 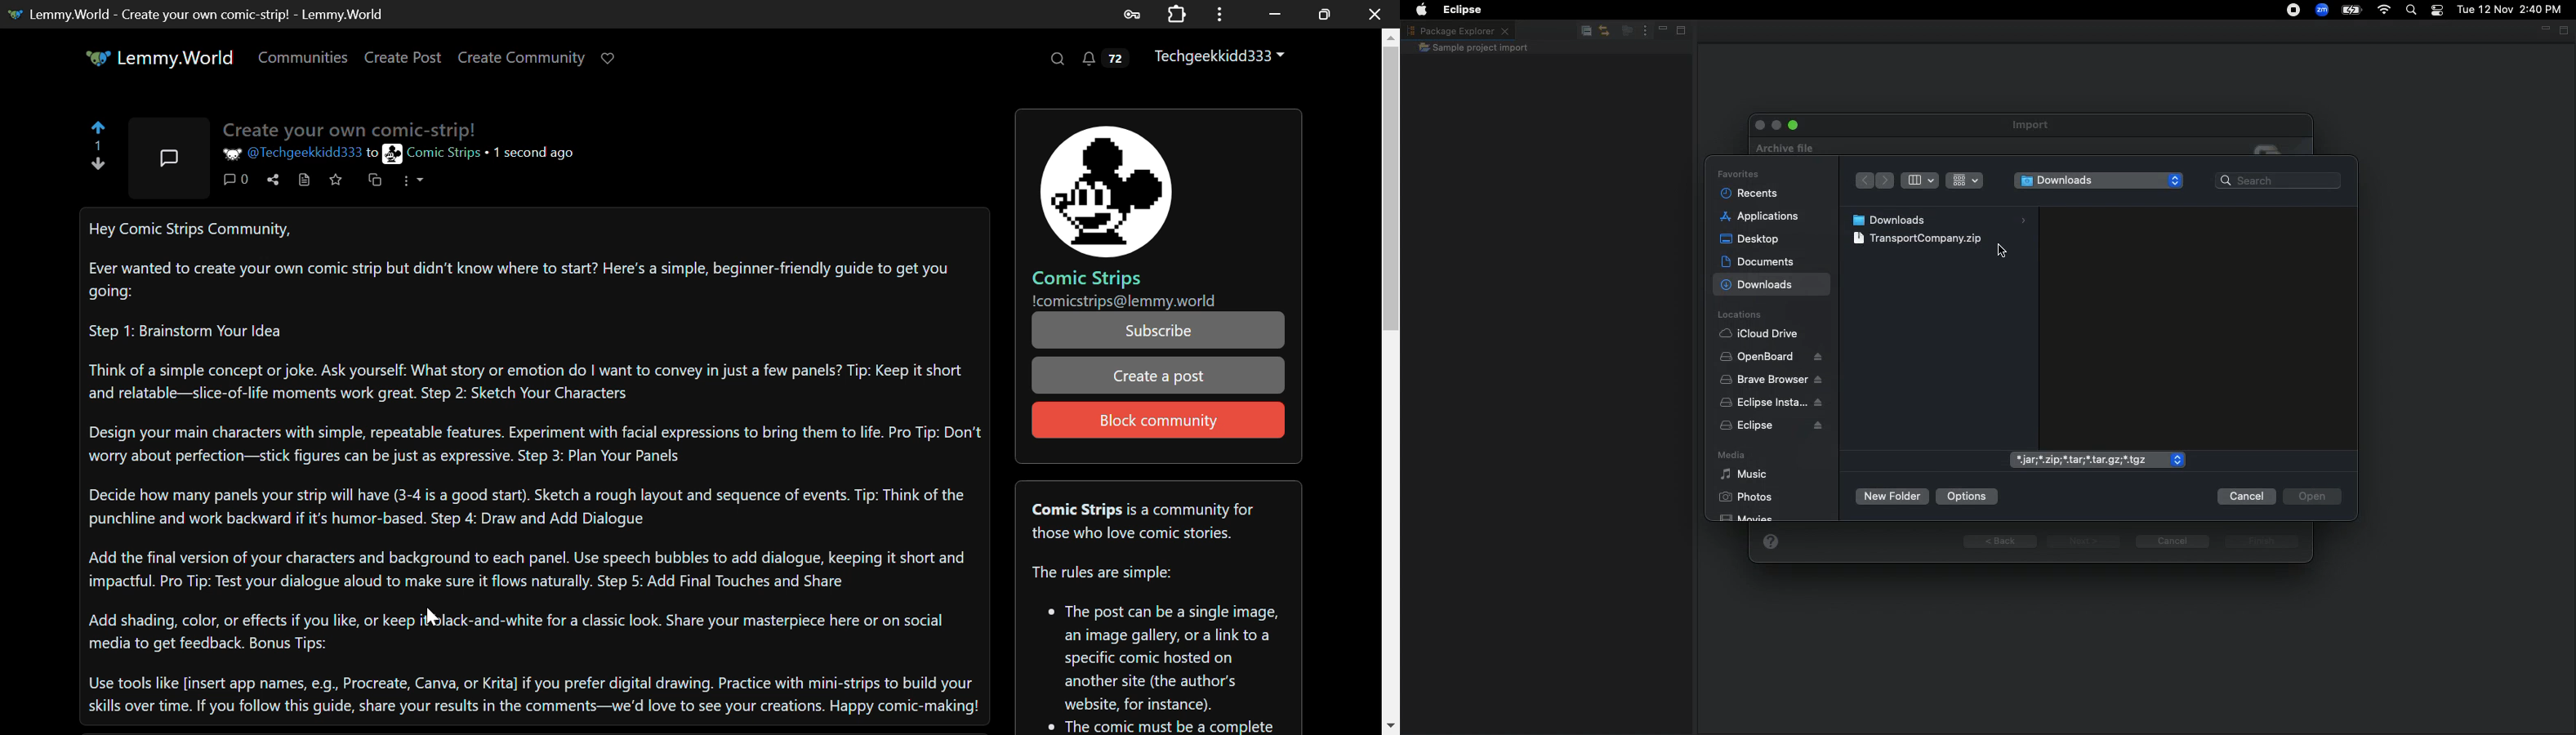 I want to click on Comic Strips, so click(x=432, y=155).